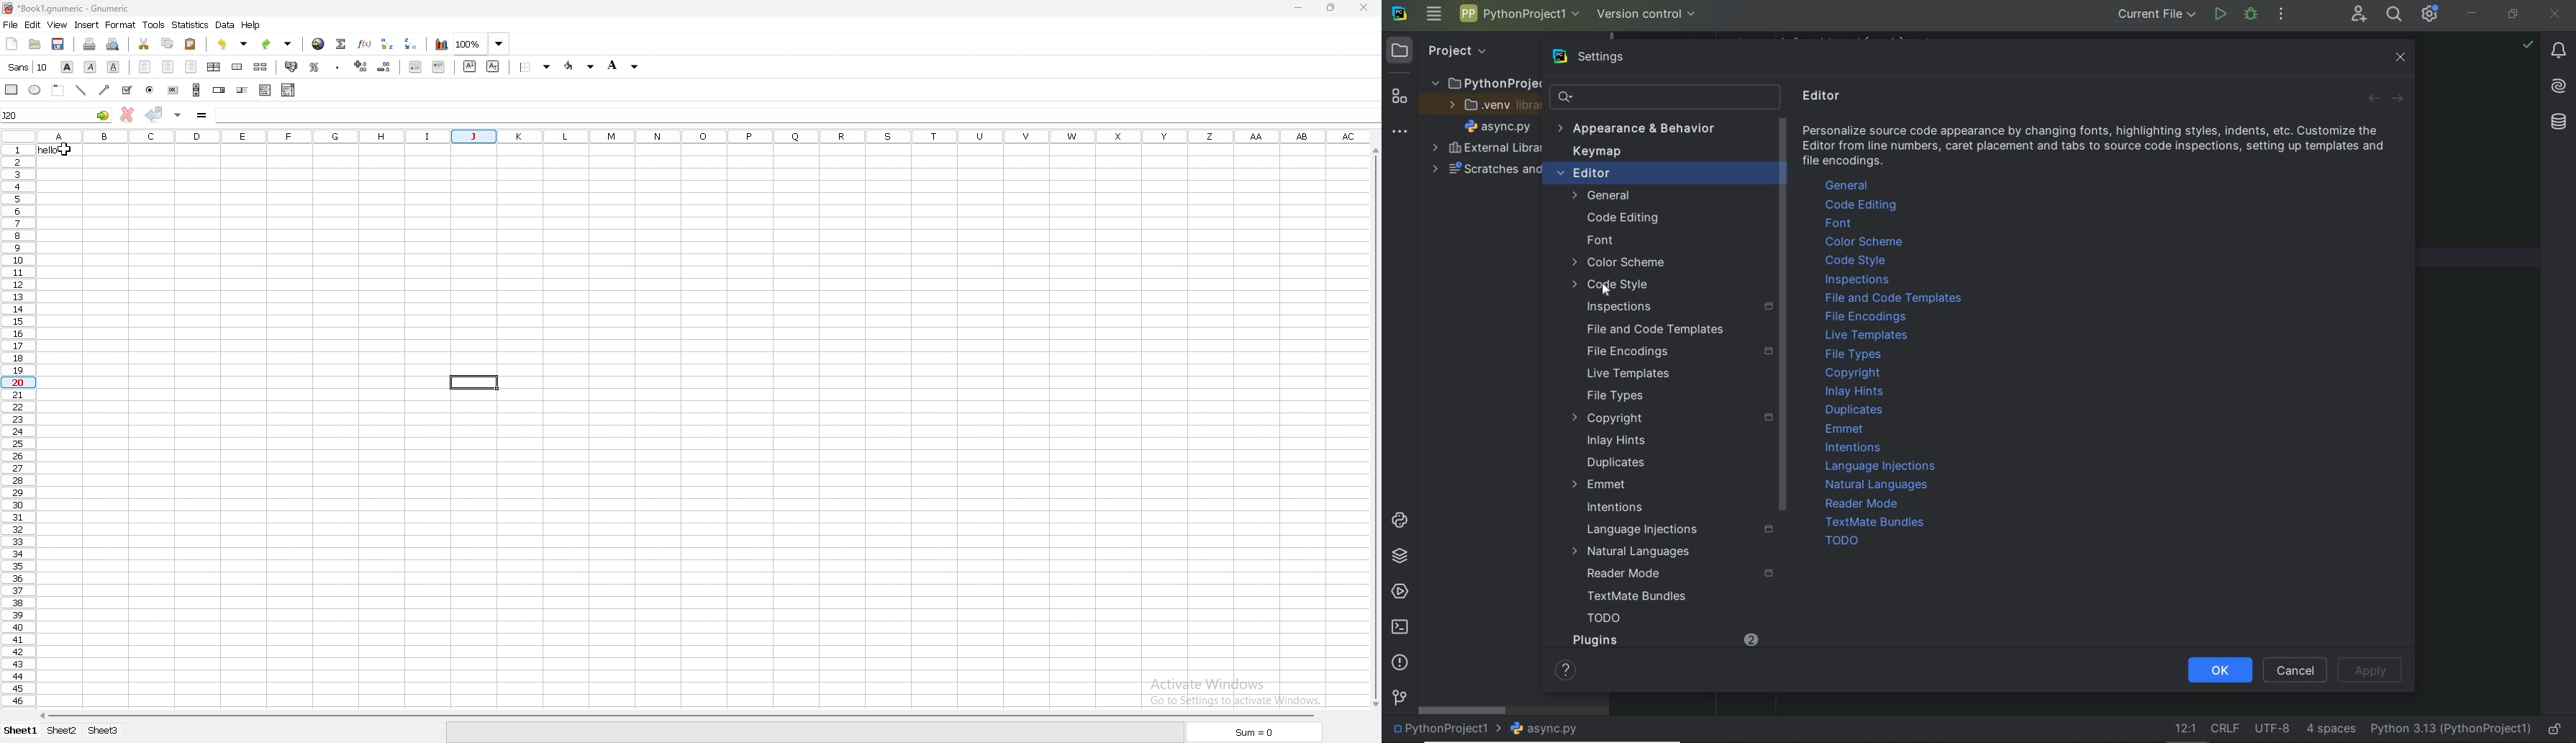  I want to click on problems, so click(1399, 663).